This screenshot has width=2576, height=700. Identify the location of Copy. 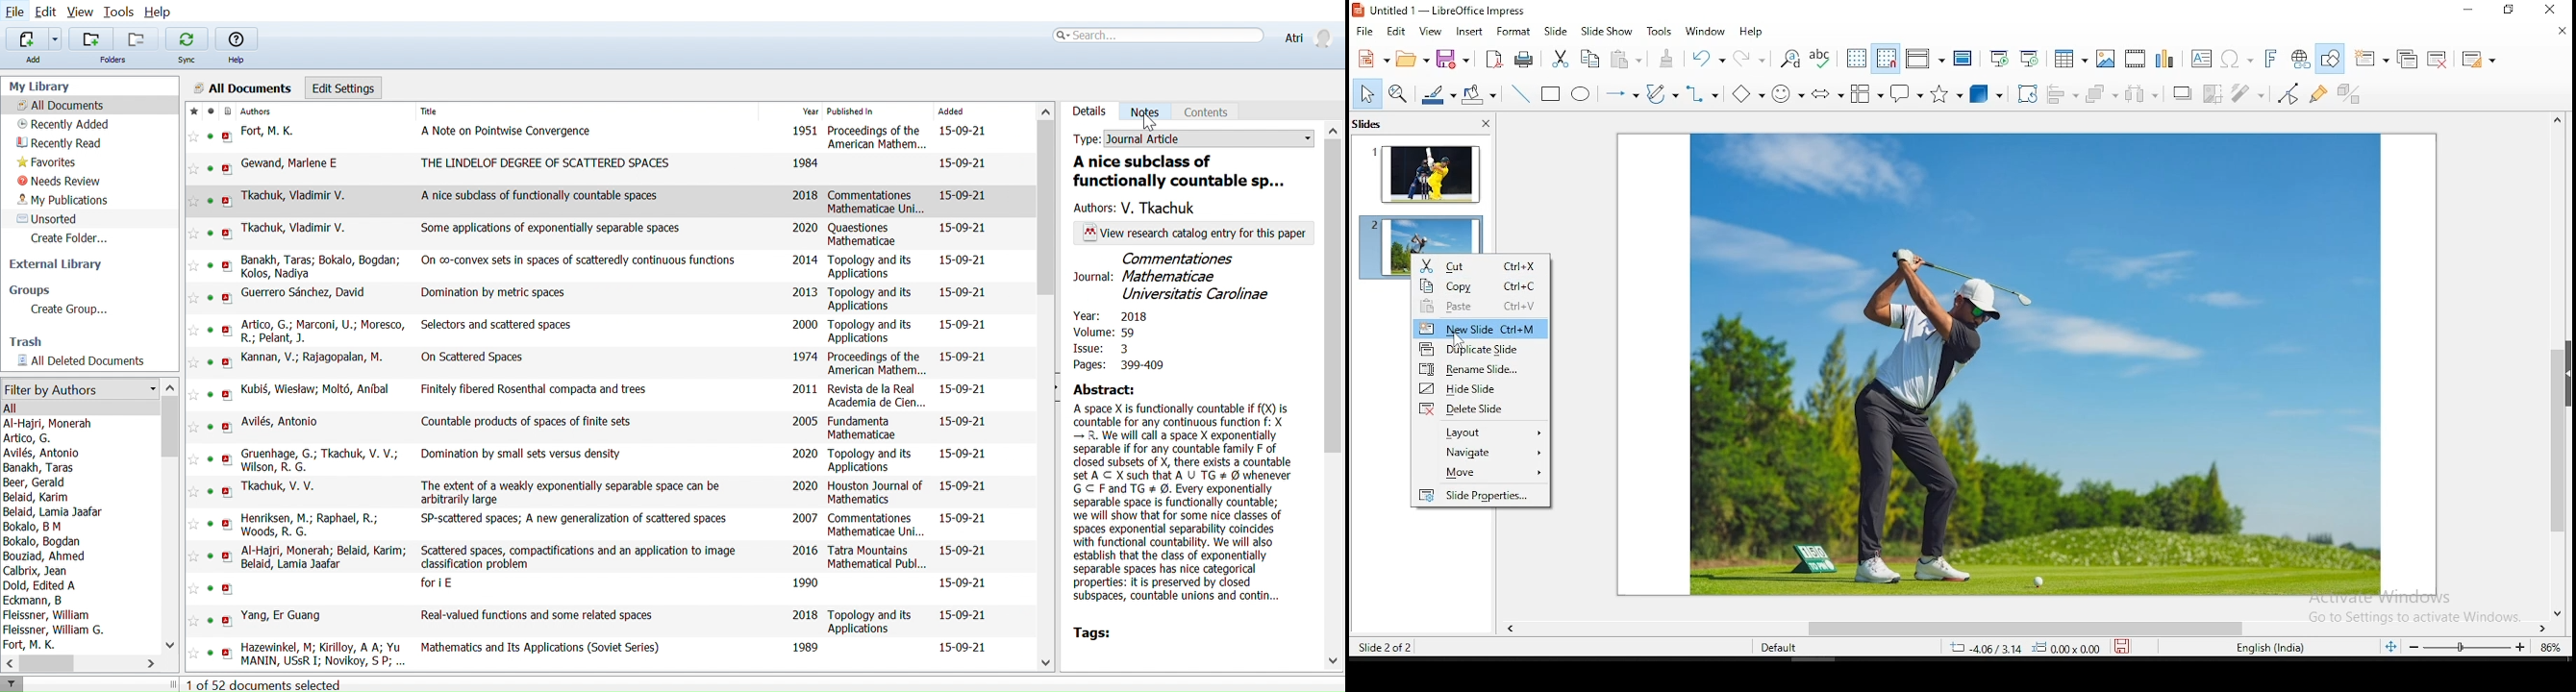
(1480, 285).